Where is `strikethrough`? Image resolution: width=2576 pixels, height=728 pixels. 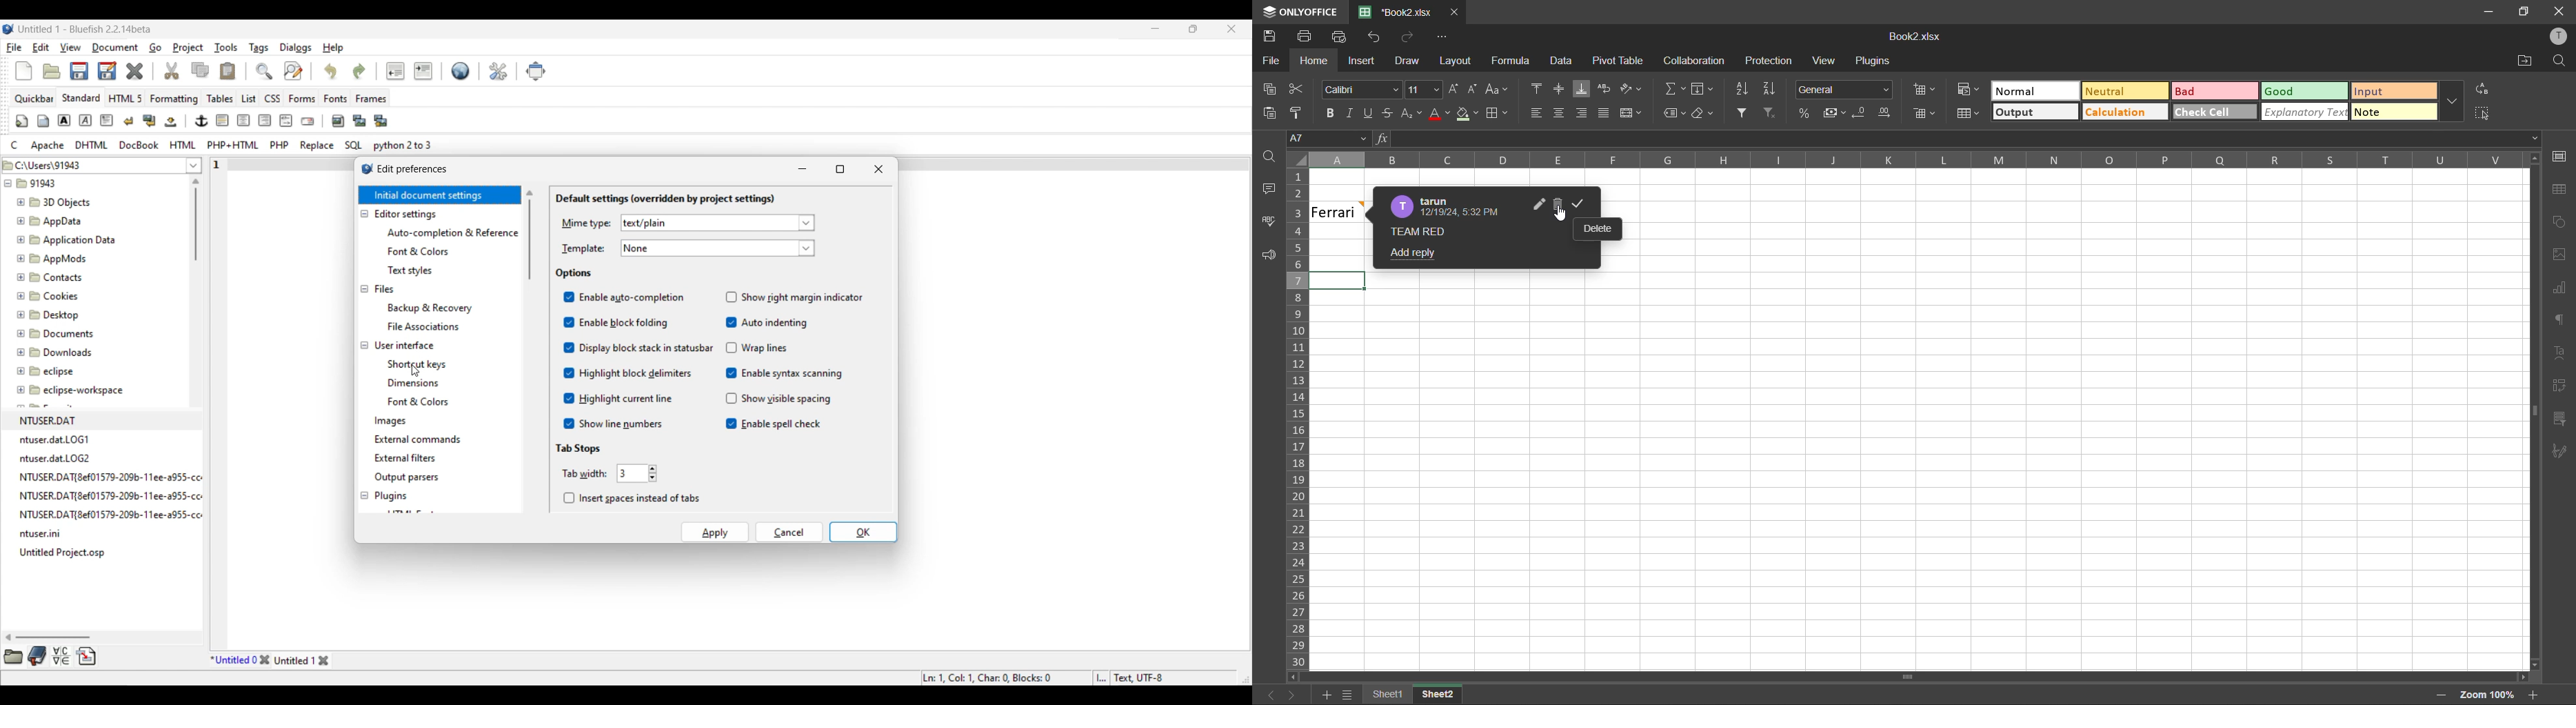
strikethrough is located at coordinates (1387, 112).